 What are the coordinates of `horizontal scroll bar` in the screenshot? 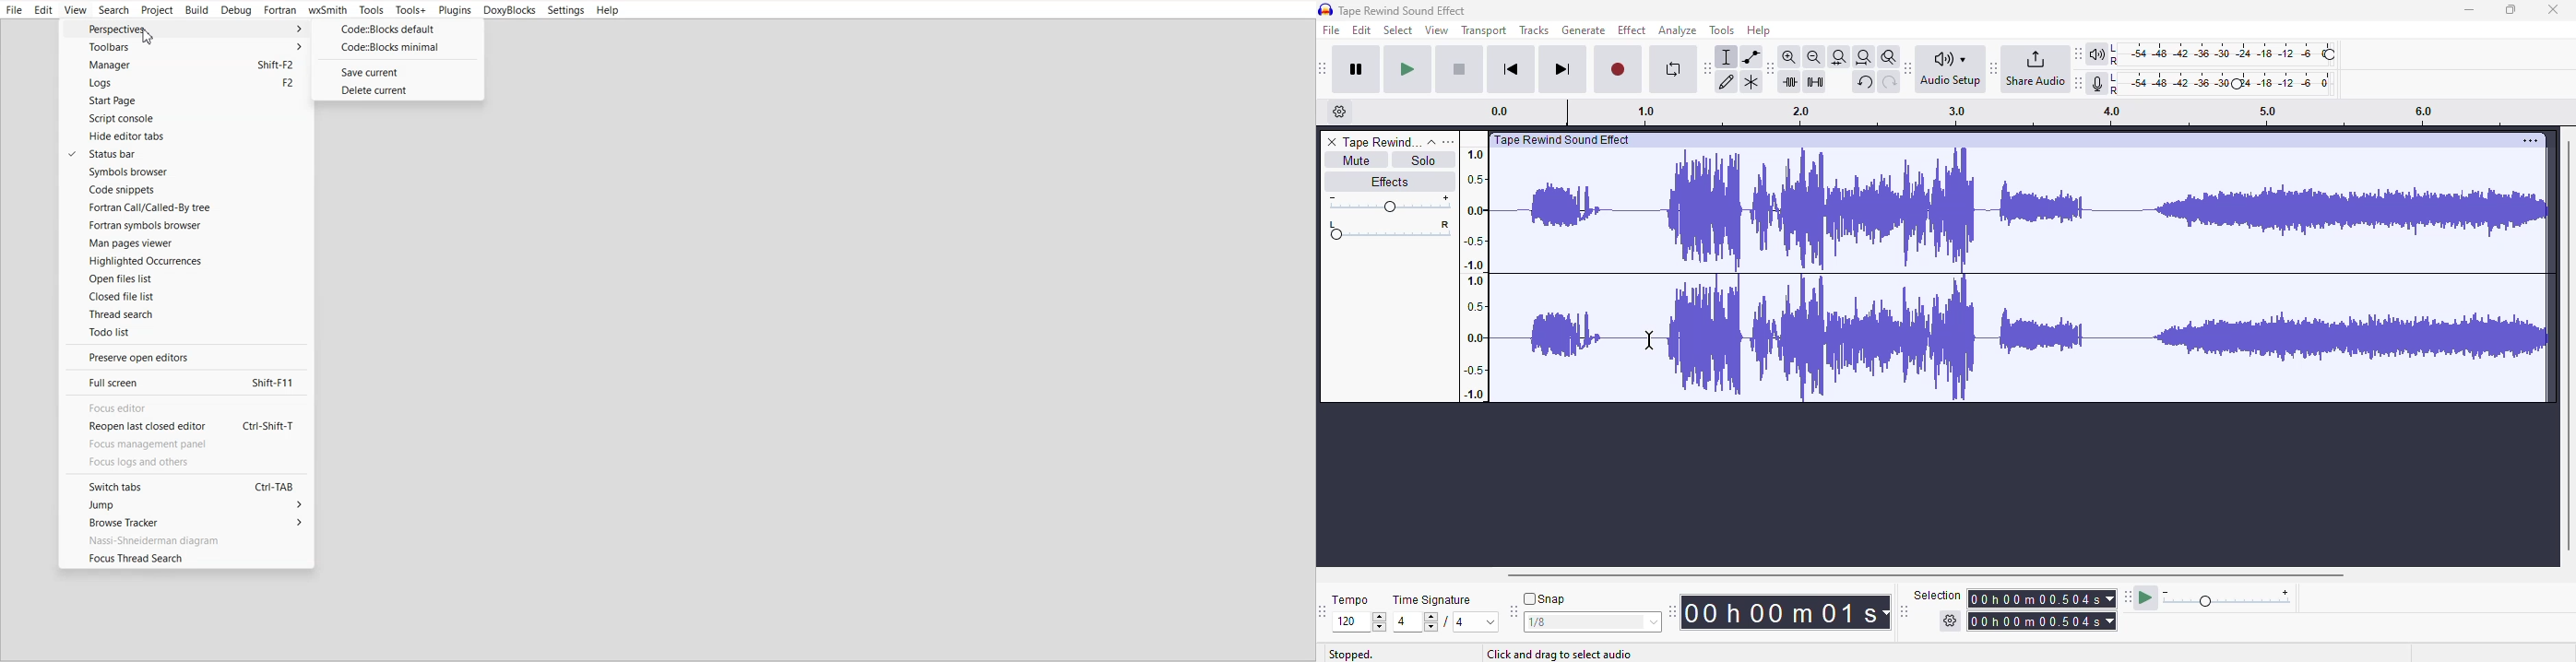 It's located at (1928, 575).